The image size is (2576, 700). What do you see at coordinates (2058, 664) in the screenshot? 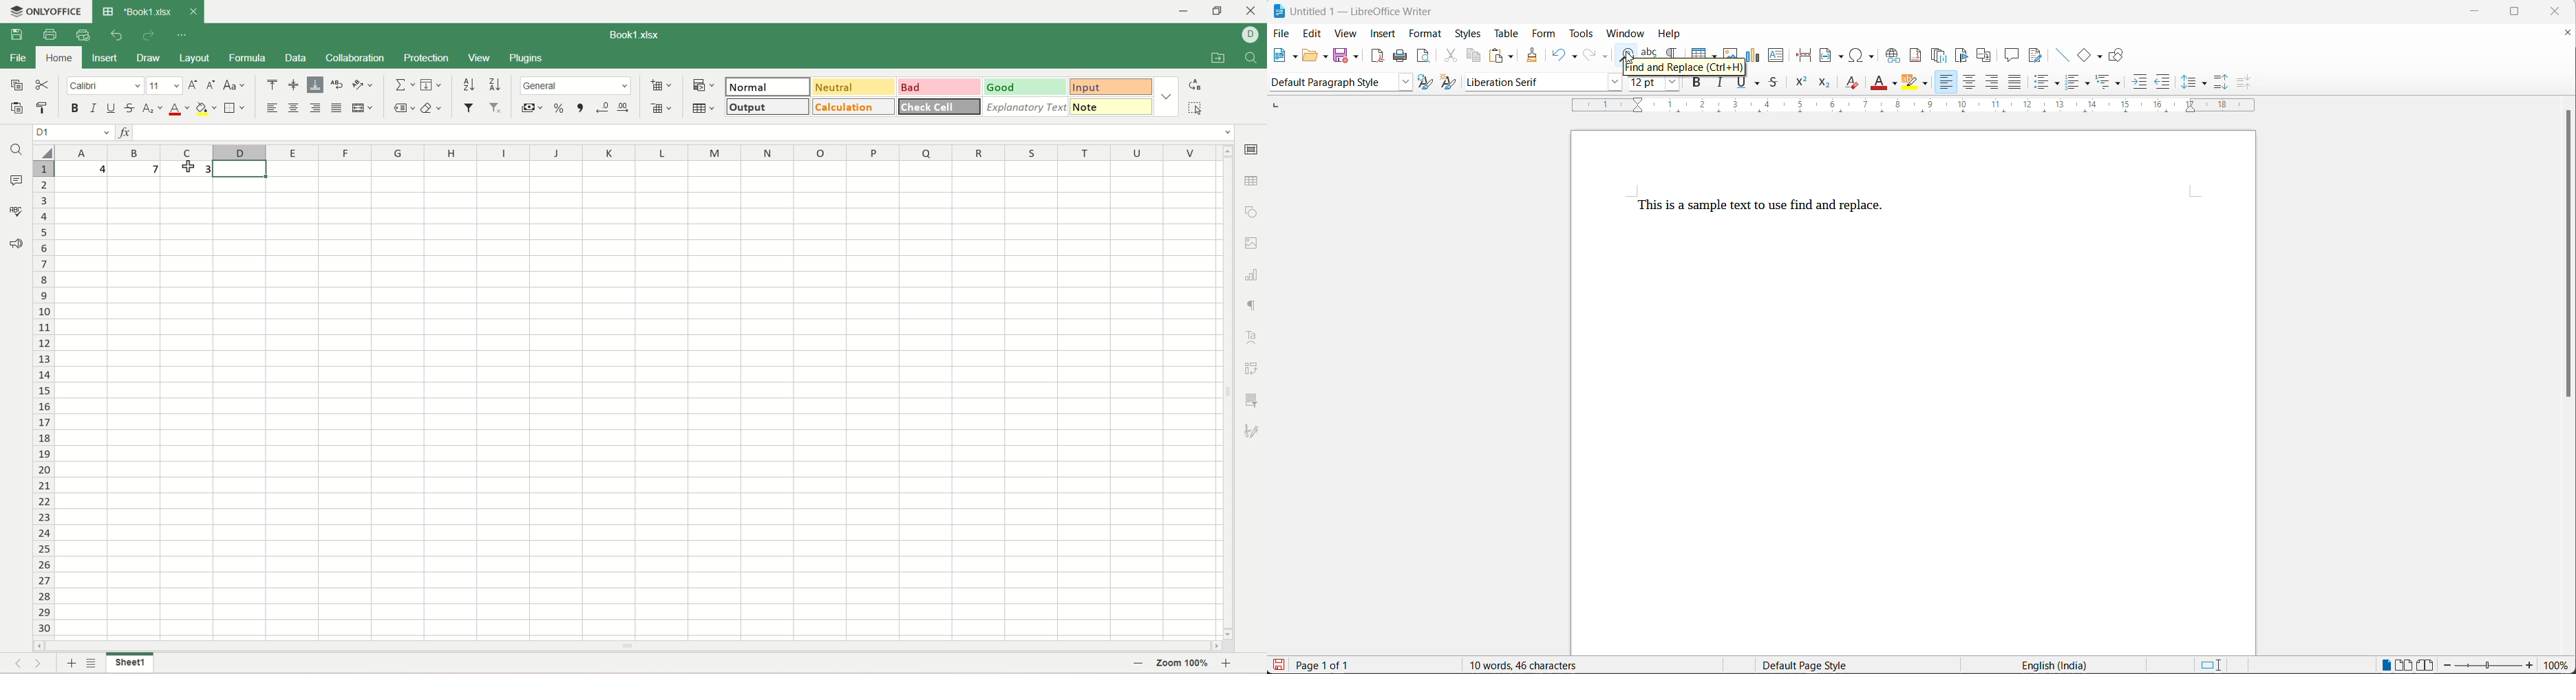
I see `English (India)` at bounding box center [2058, 664].